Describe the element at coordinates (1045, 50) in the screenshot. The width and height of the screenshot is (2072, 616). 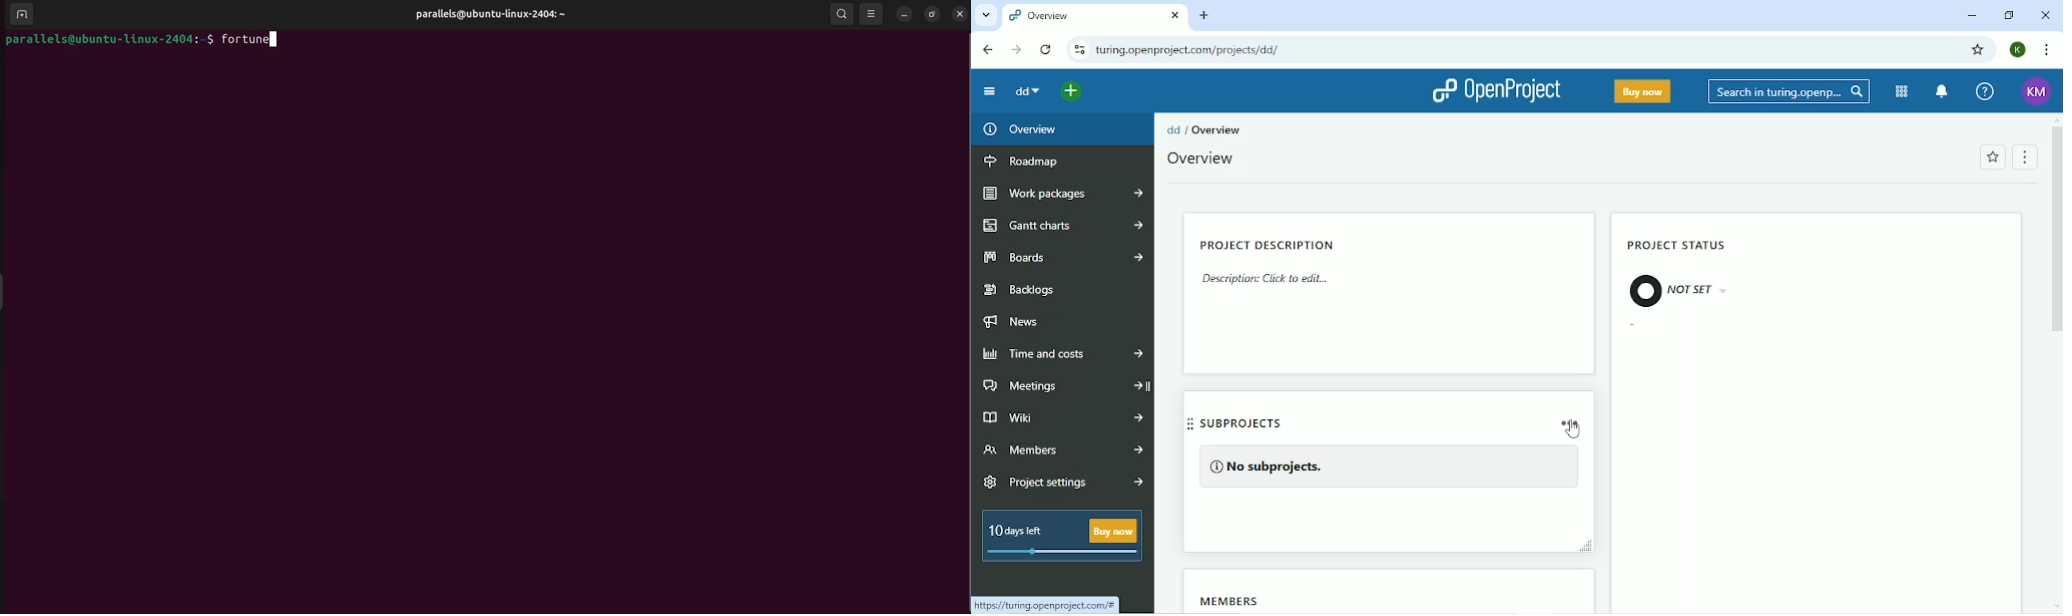
I see `Reload this page` at that location.